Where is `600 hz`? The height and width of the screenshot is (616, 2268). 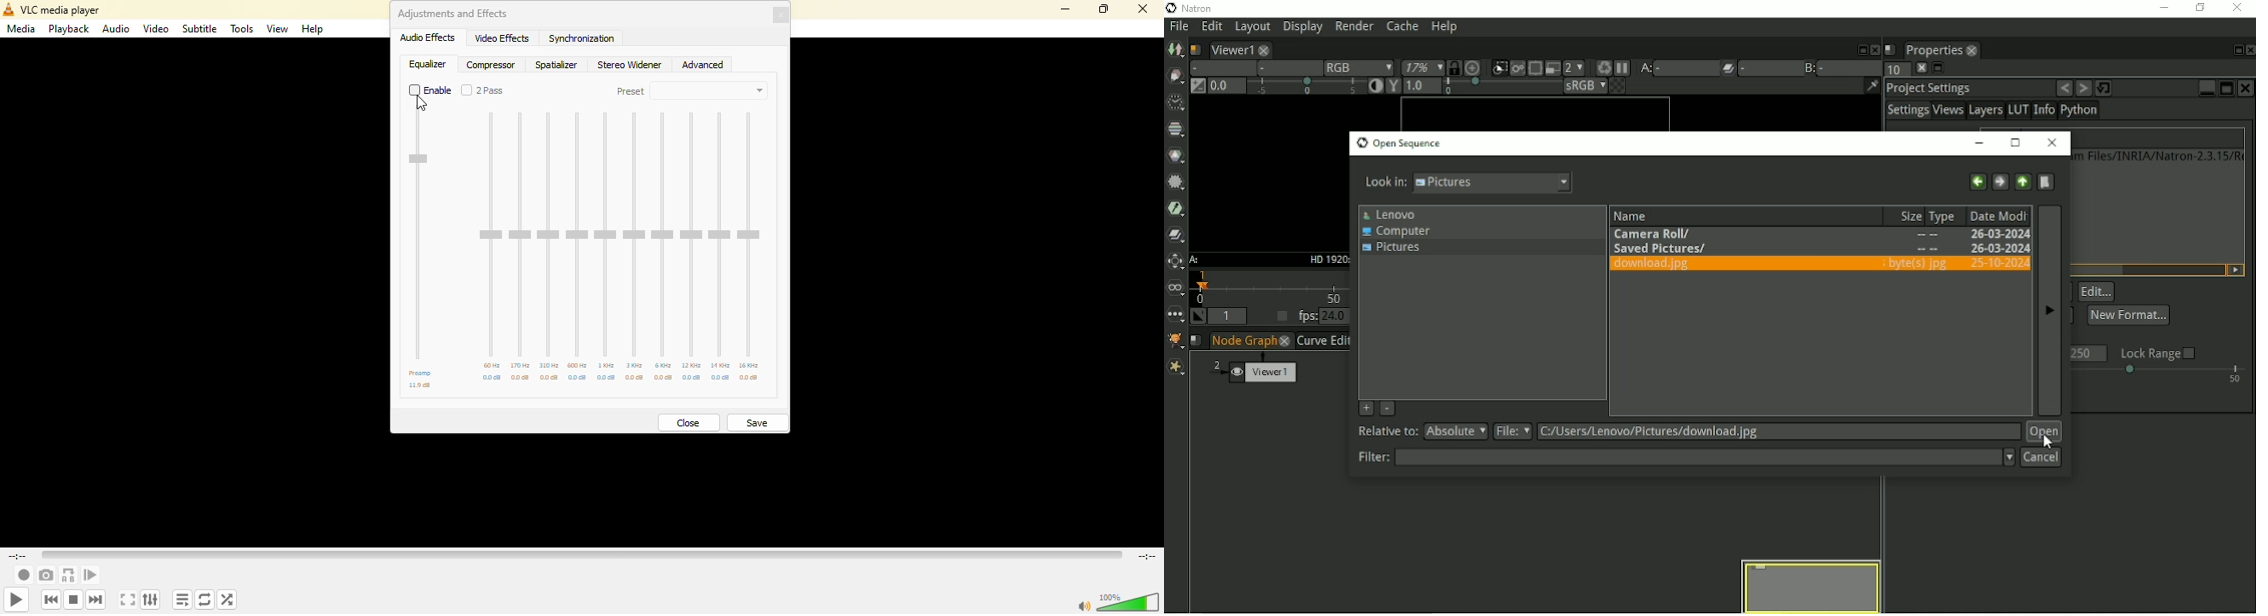 600 hz is located at coordinates (577, 365).